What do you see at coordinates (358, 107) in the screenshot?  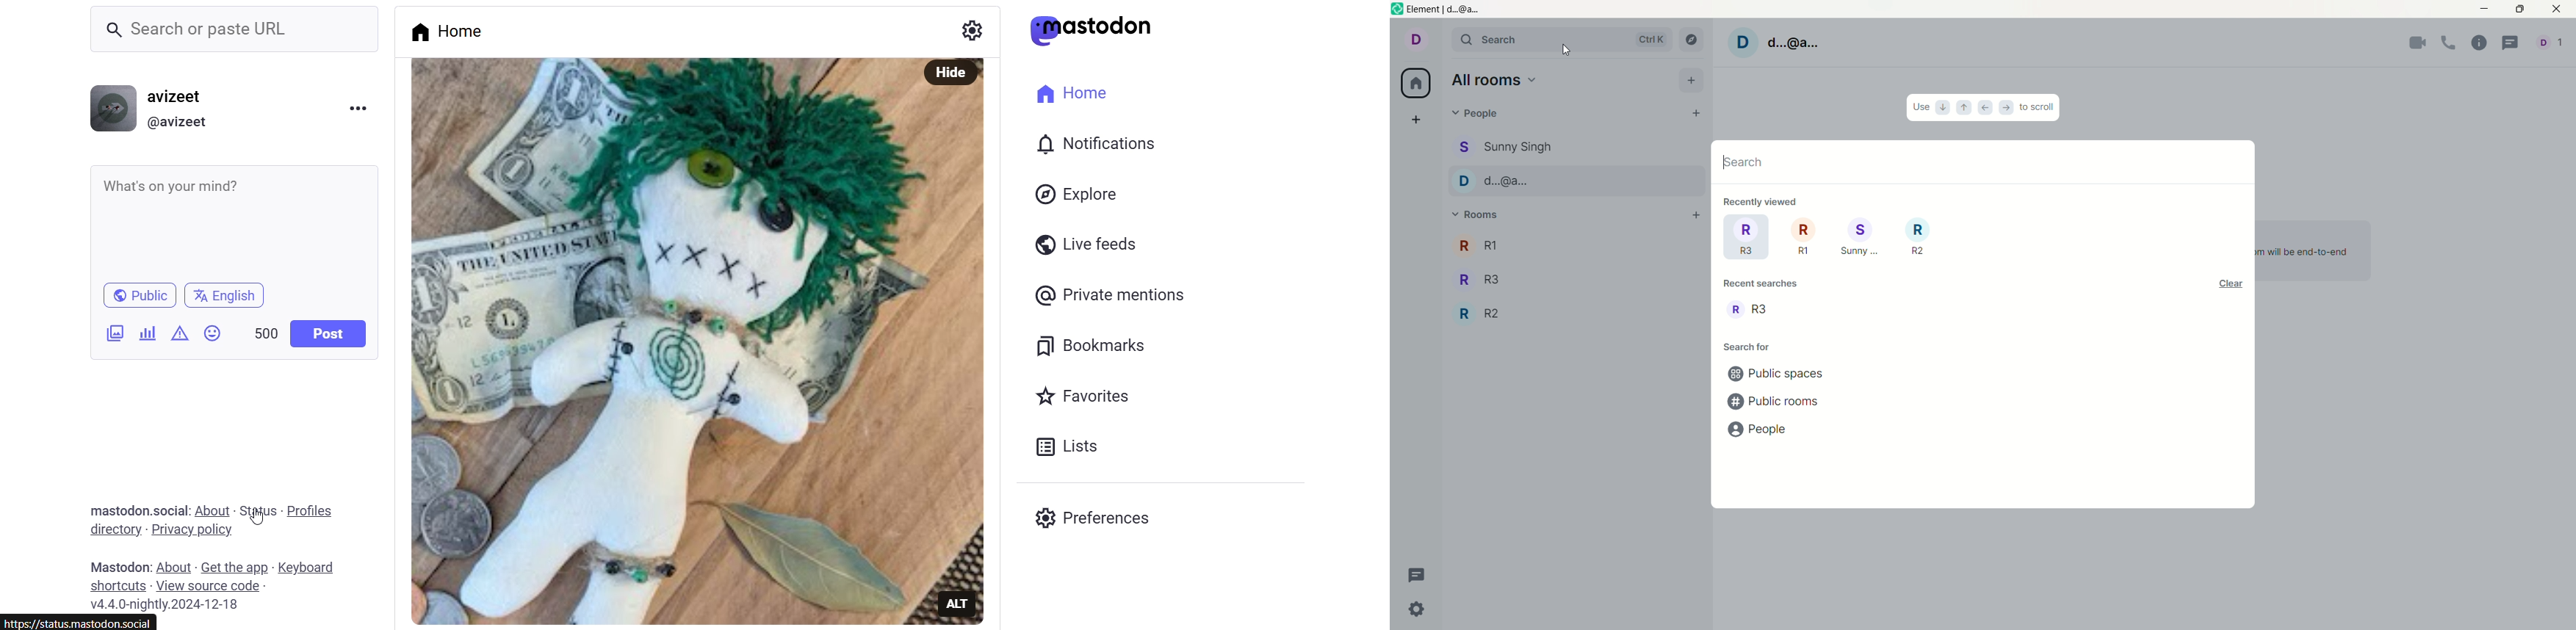 I see `menu` at bounding box center [358, 107].